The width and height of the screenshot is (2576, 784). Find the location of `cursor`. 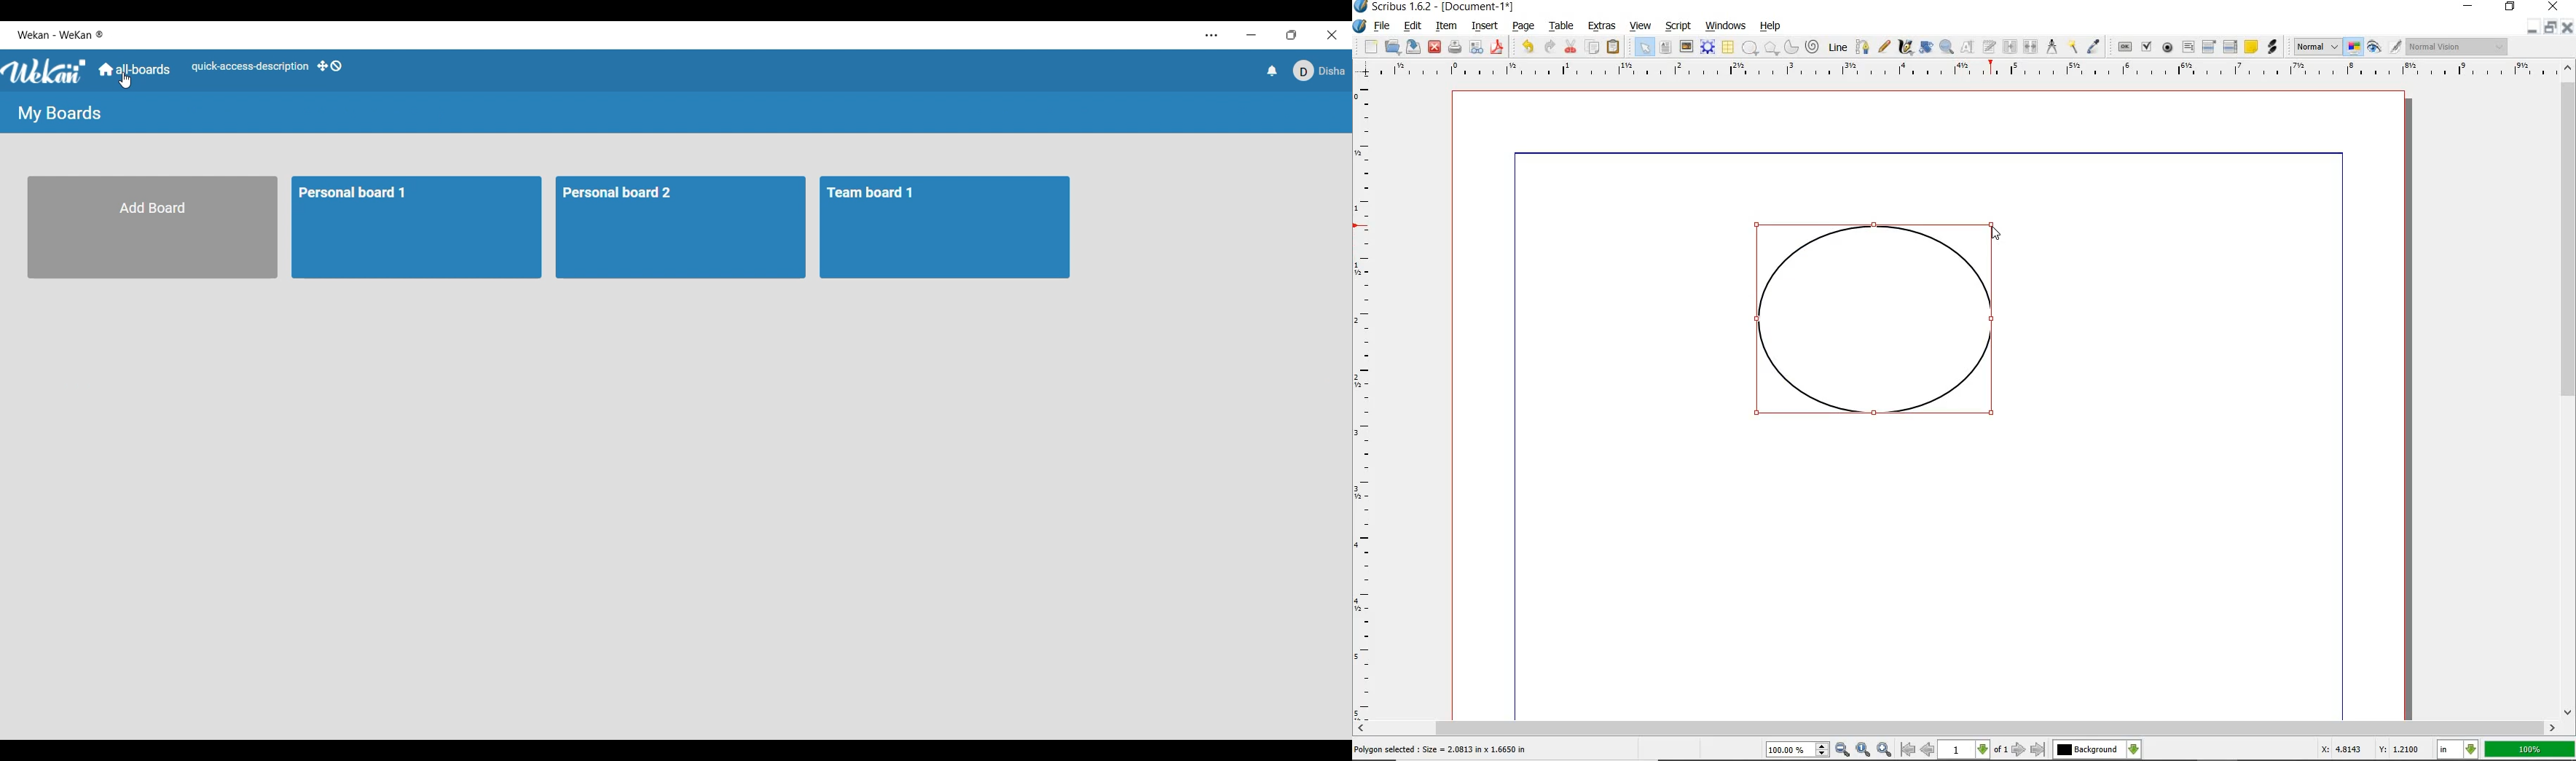

cursor is located at coordinates (124, 80).